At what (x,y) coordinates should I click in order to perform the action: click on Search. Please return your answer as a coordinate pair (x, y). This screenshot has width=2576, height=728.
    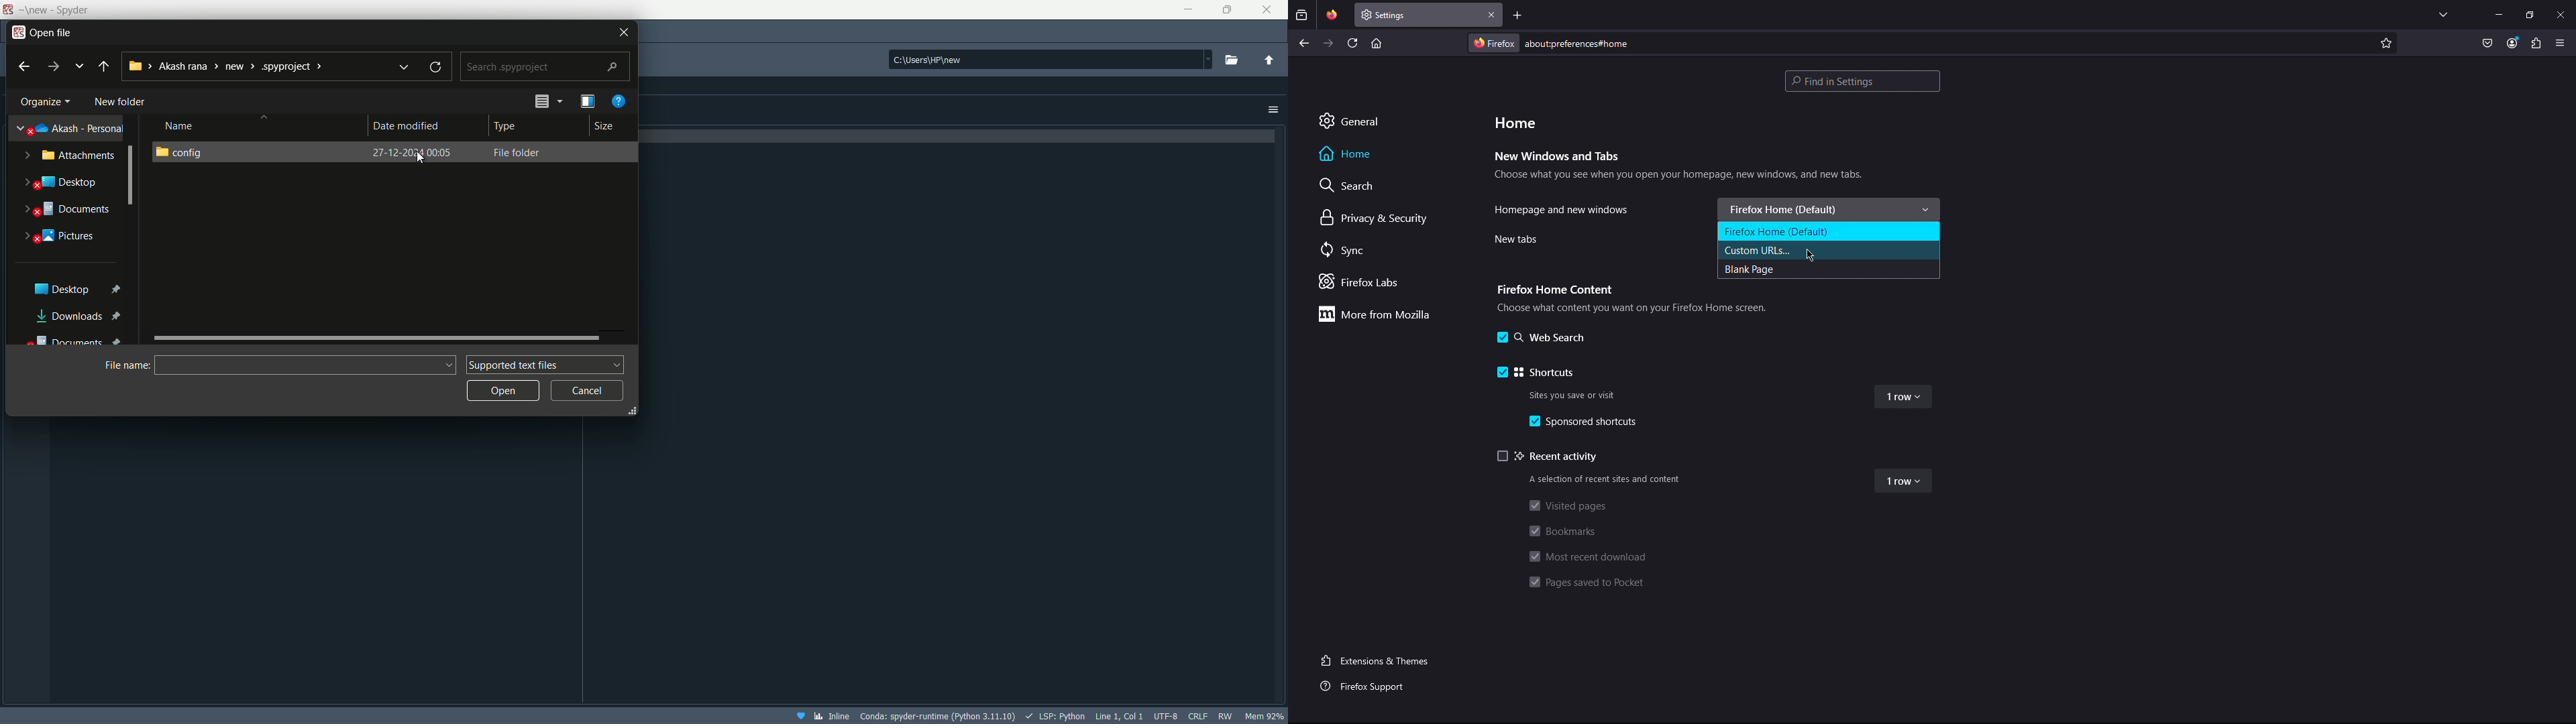
    Looking at the image, I should click on (1349, 185).